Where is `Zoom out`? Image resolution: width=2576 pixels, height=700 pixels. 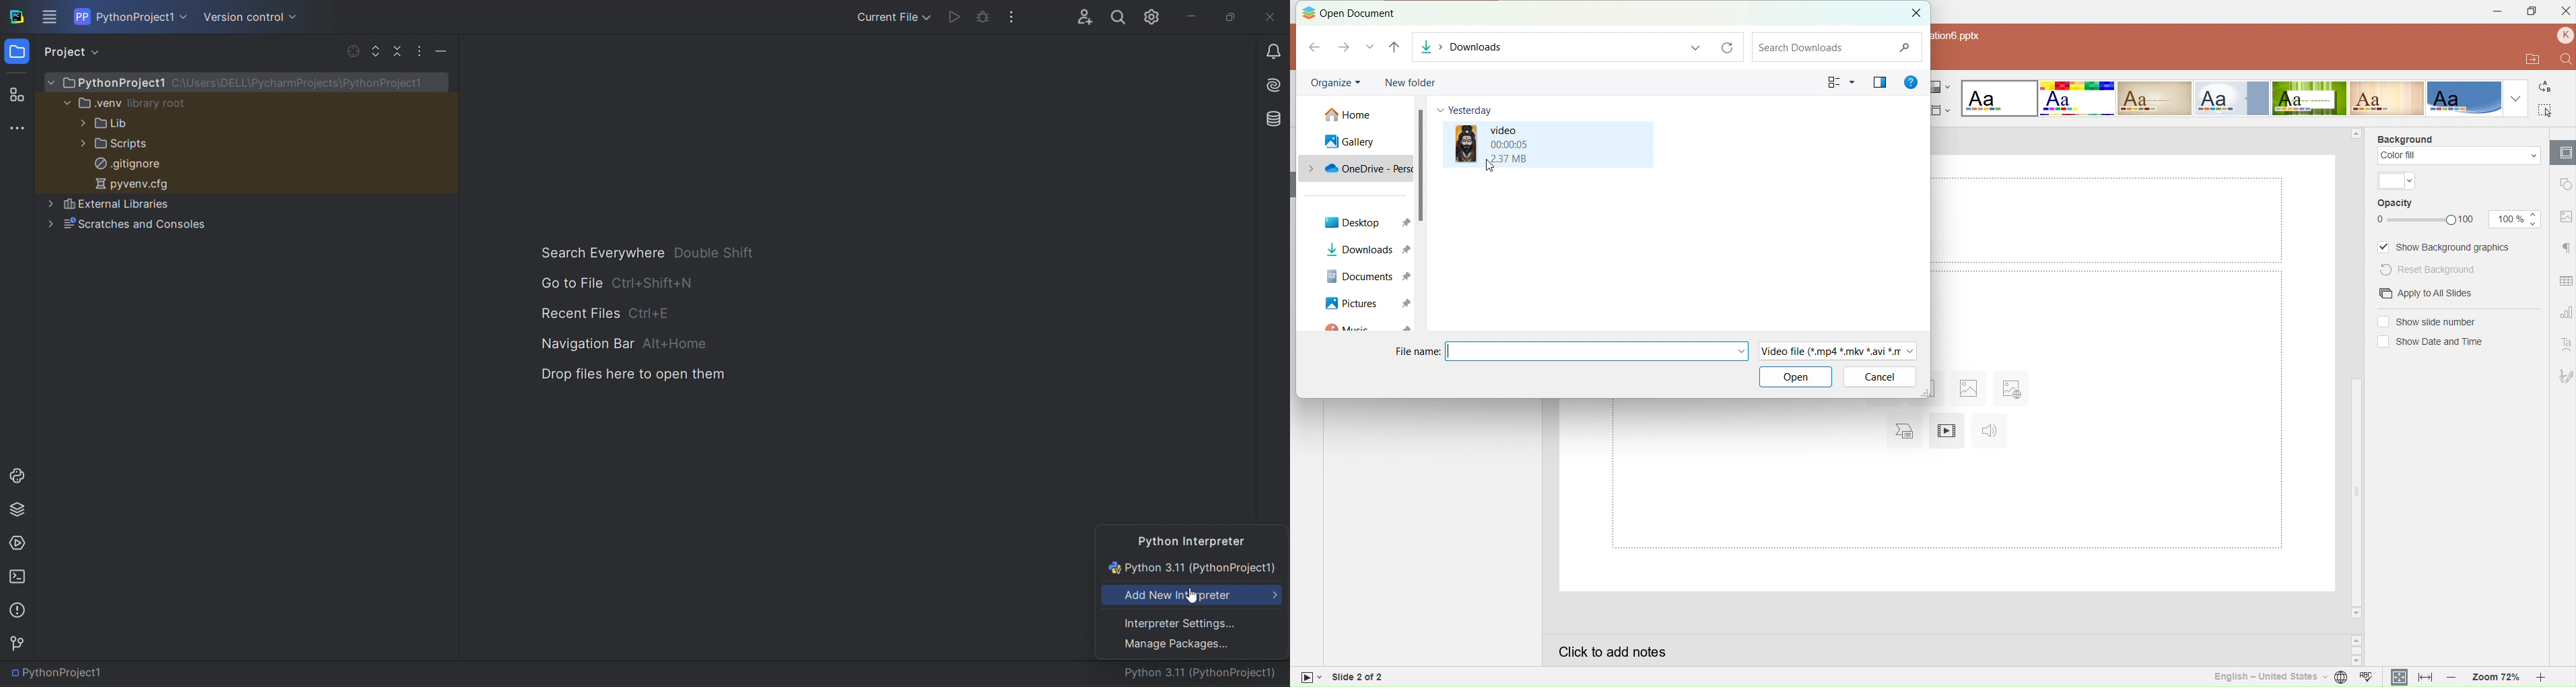
Zoom out is located at coordinates (2452, 678).